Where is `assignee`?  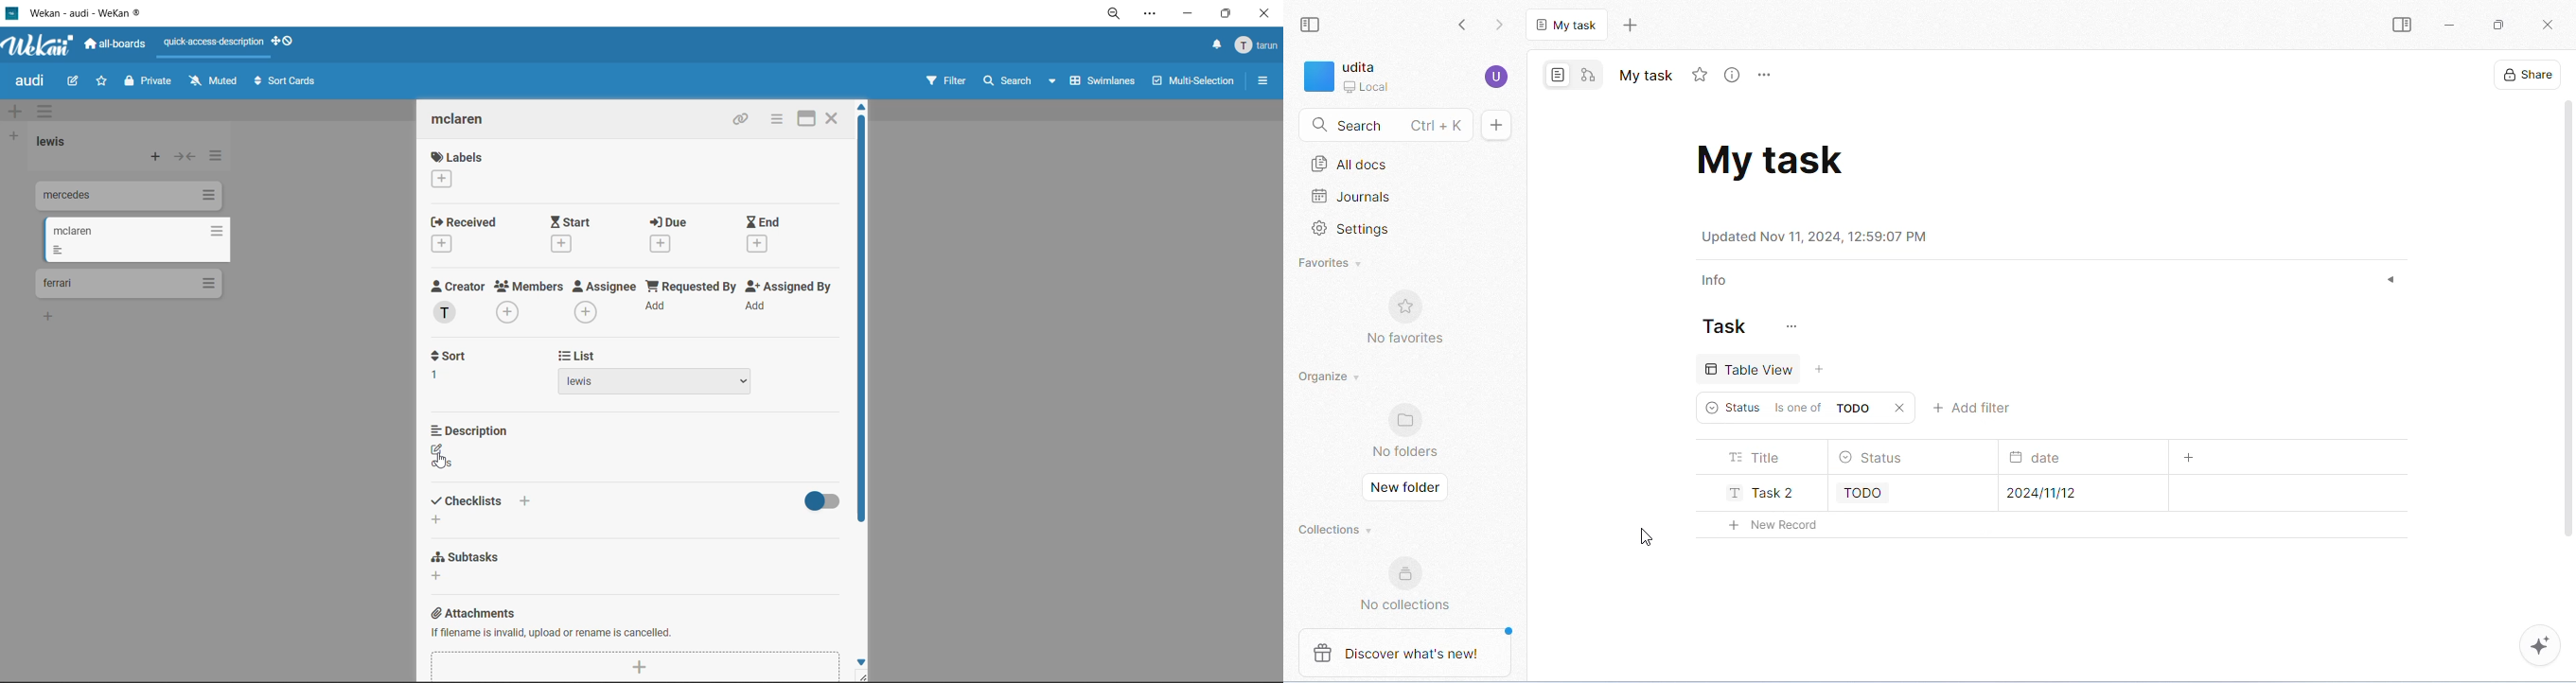 assignee is located at coordinates (605, 301).